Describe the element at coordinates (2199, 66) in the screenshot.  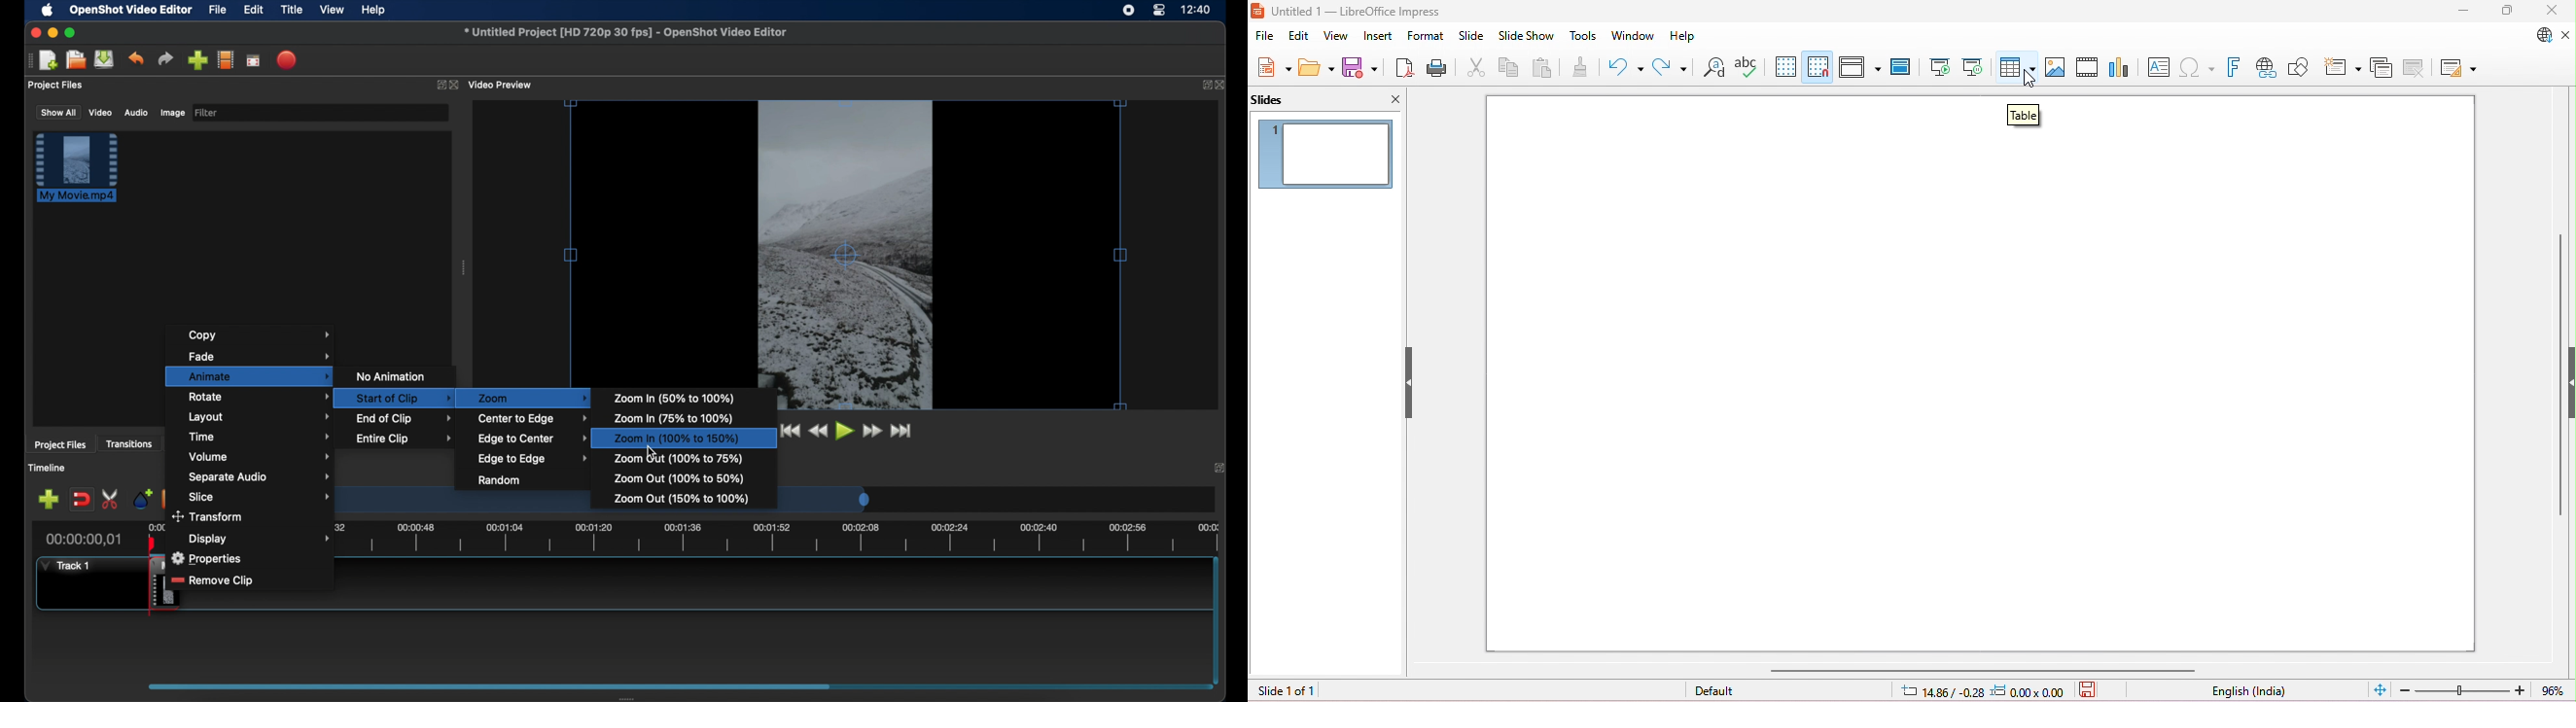
I see `insert special characters` at that location.